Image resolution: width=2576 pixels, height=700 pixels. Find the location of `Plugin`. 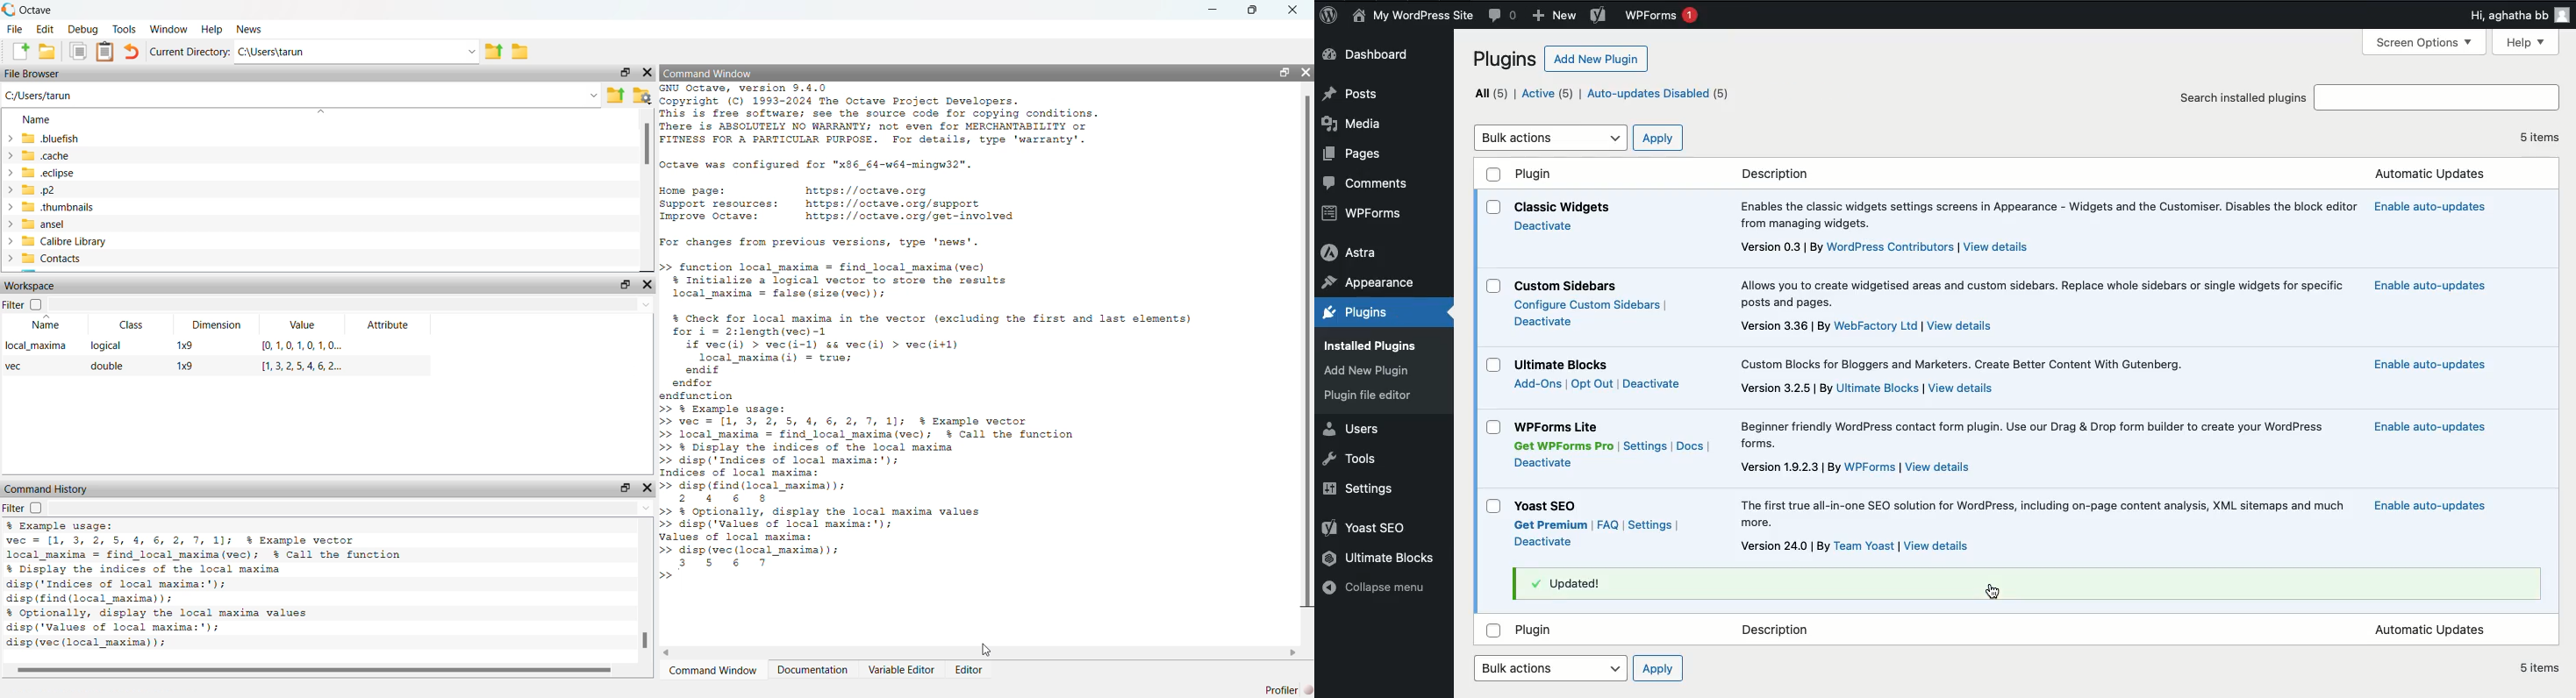

Plugin is located at coordinates (1540, 632).